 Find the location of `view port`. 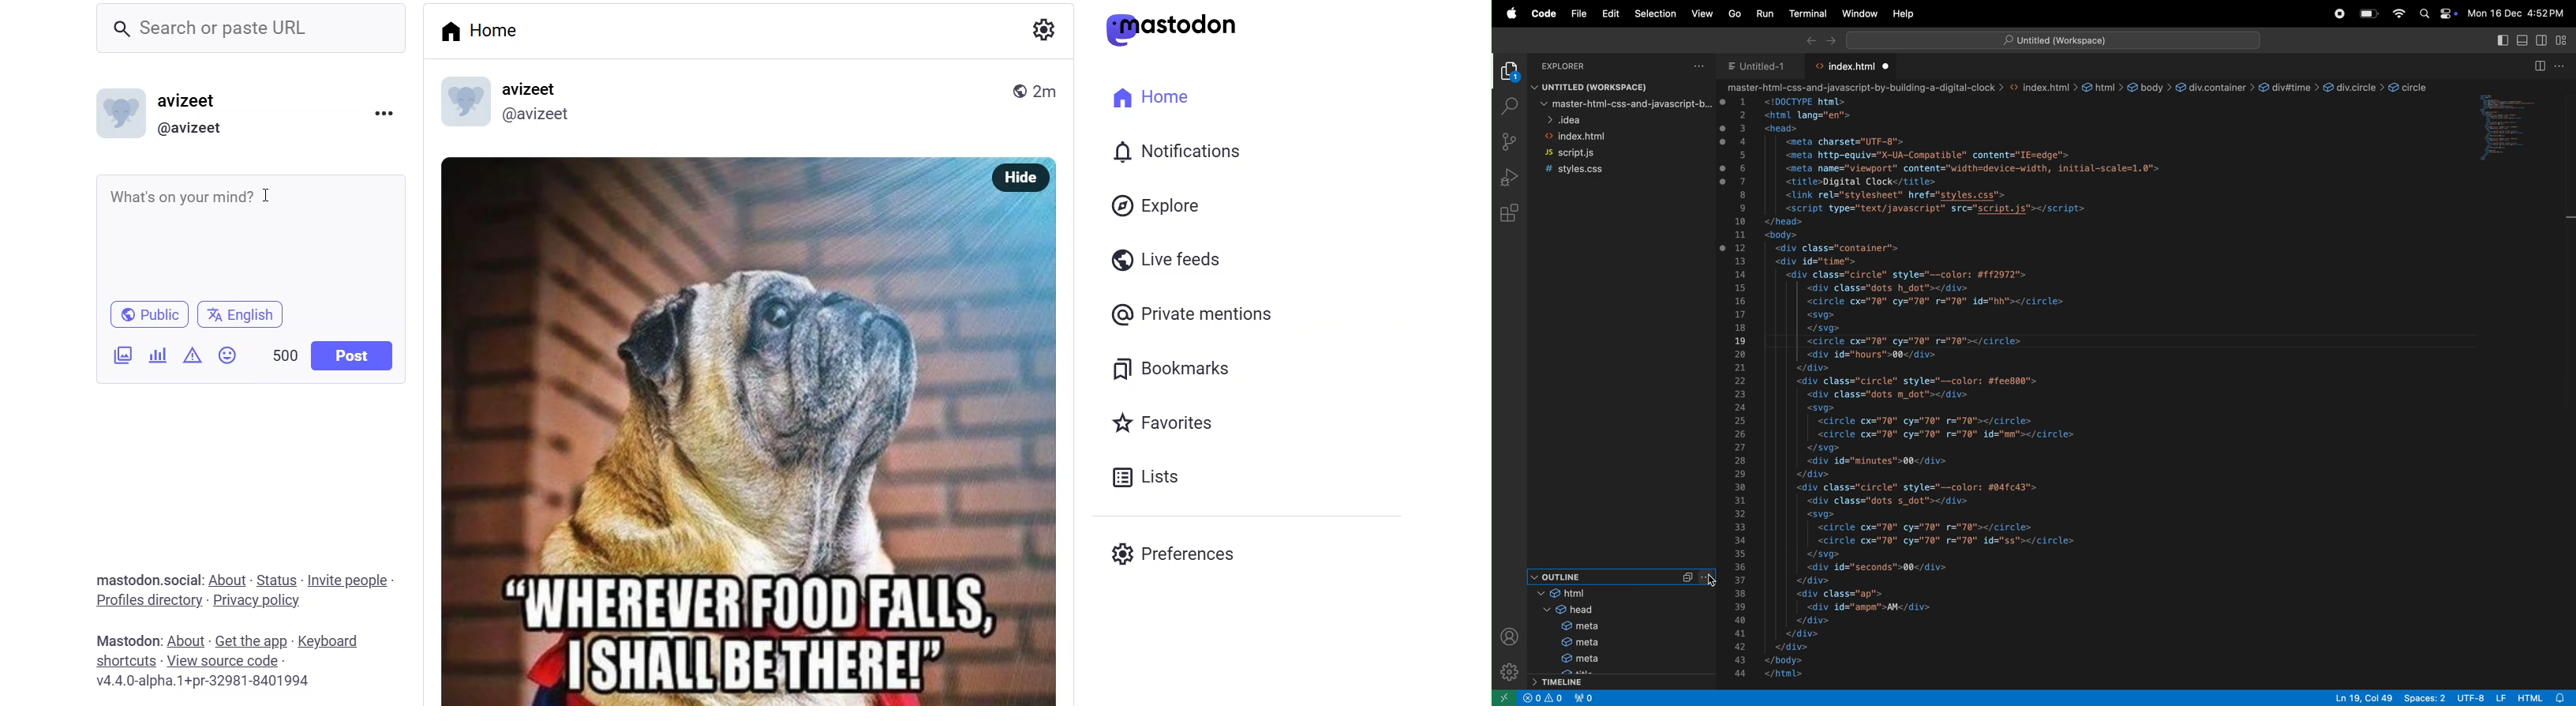

view port is located at coordinates (1587, 698).